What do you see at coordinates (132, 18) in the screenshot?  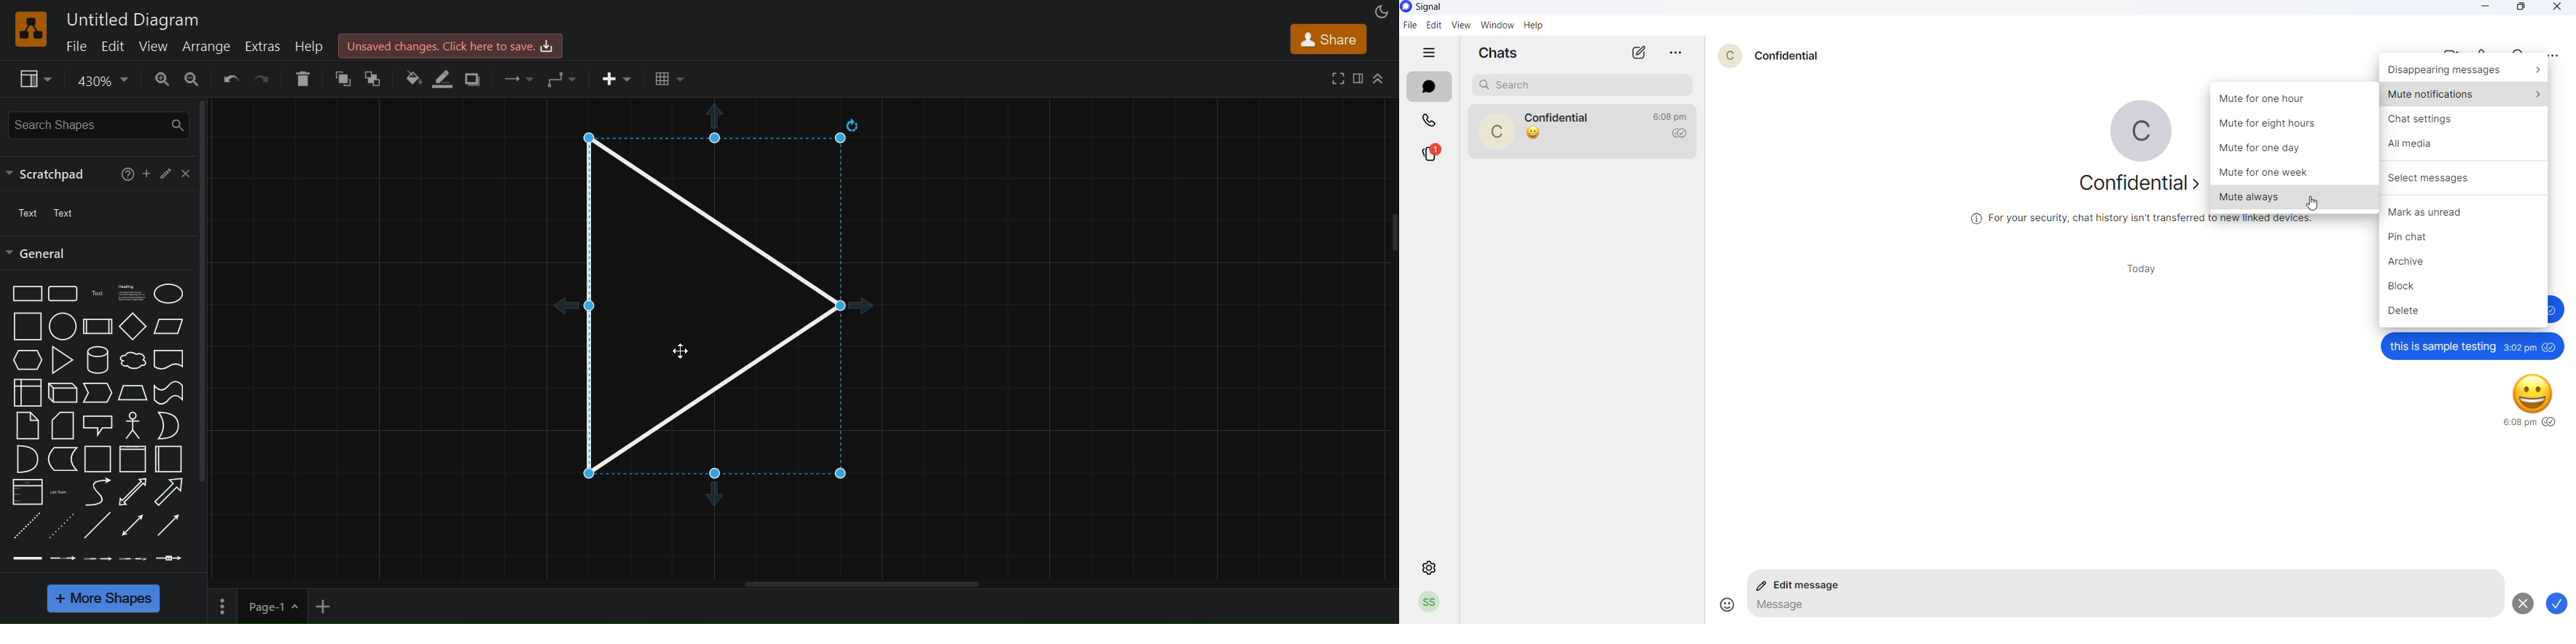 I see `Untitled Diagram` at bounding box center [132, 18].